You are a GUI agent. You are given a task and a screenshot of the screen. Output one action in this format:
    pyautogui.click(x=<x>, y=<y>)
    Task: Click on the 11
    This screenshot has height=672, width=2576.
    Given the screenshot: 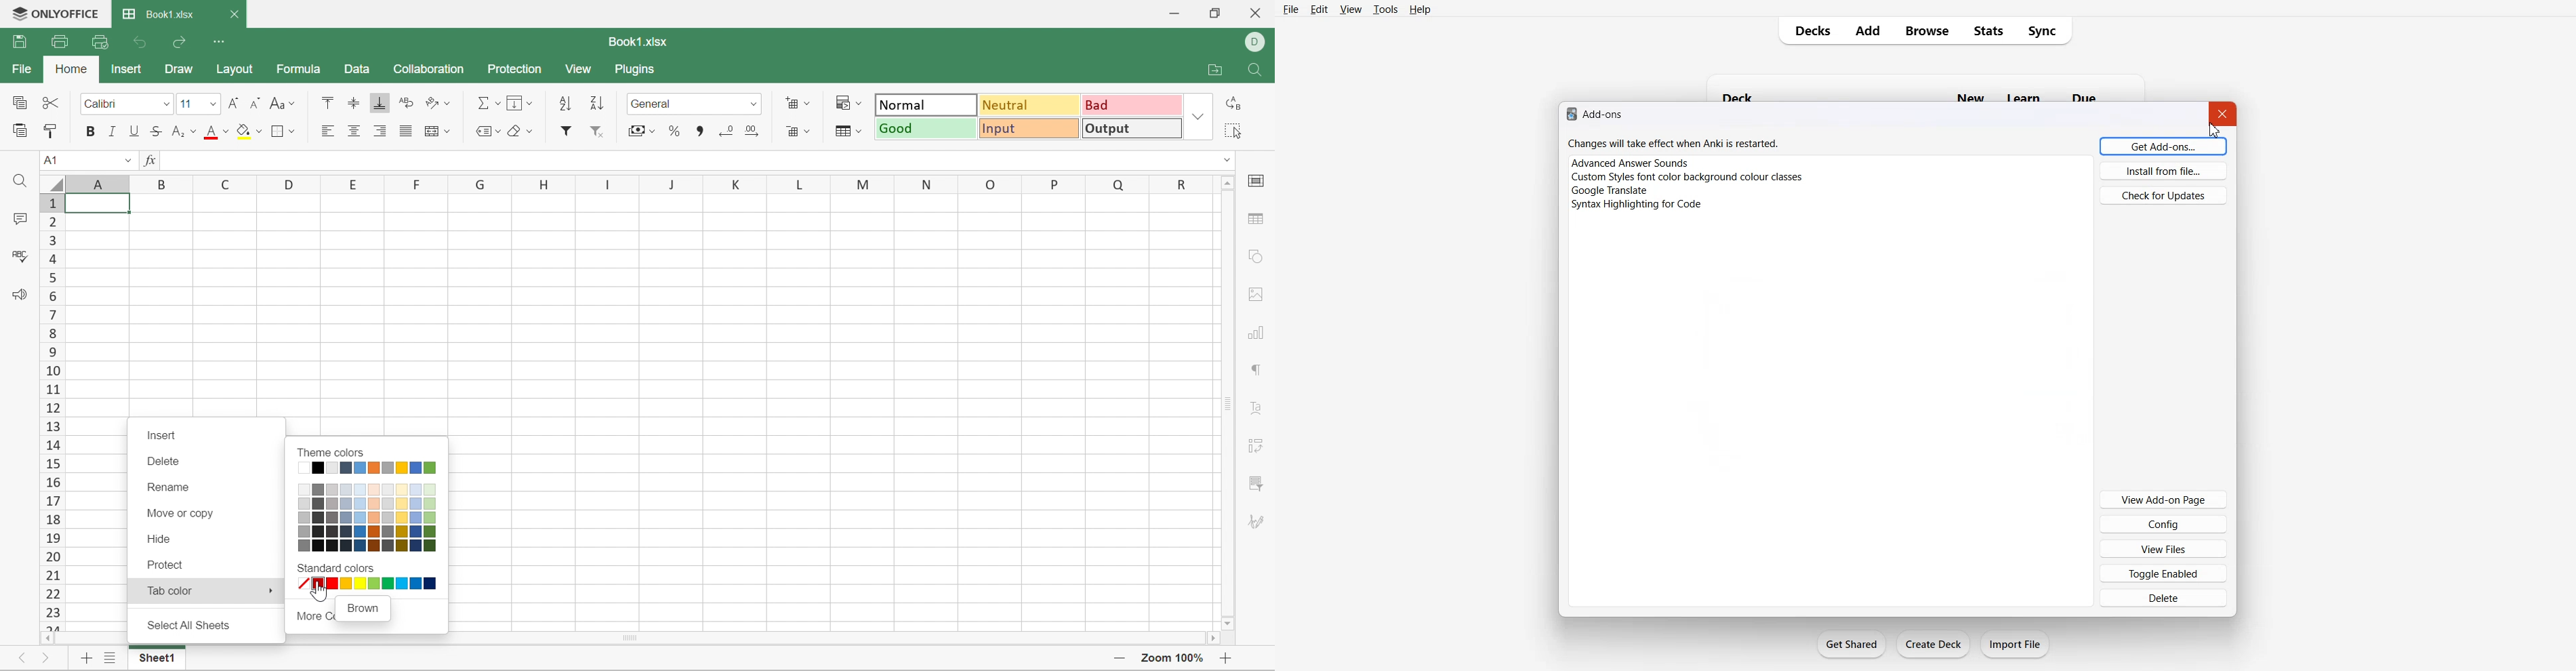 What is the action you would take?
    pyautogui.click(x=187, y=104)
    